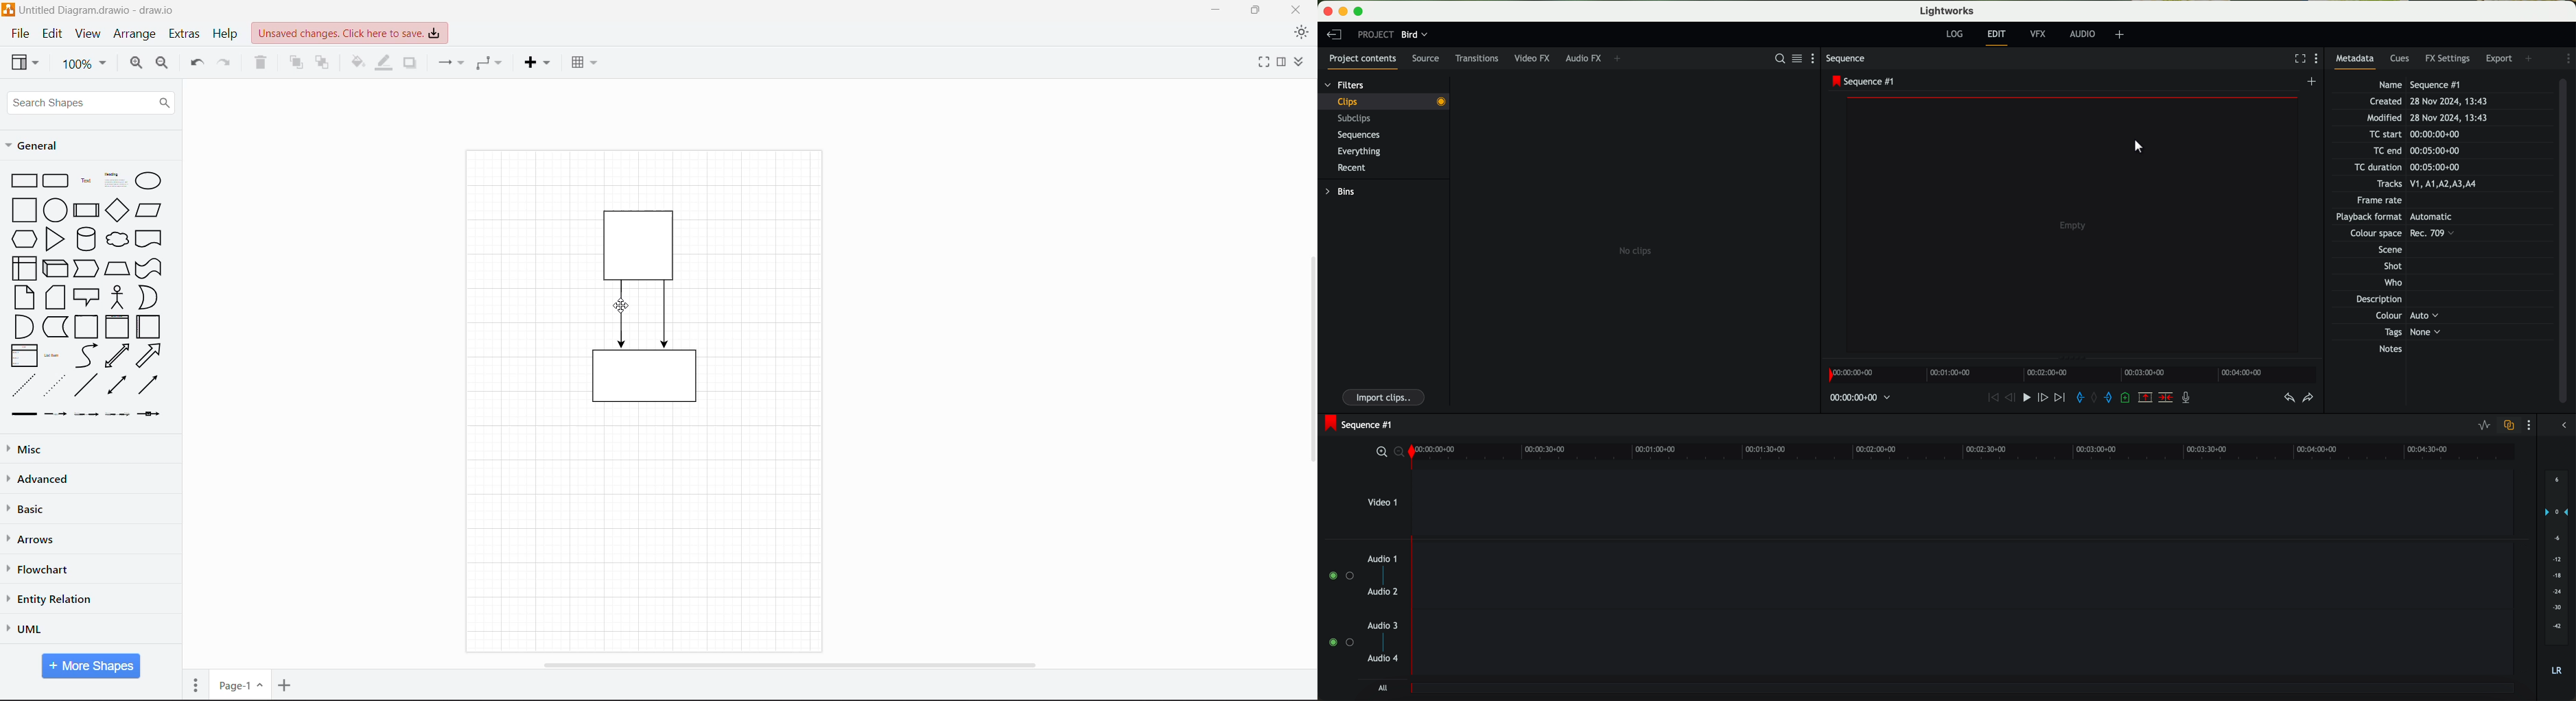 Image resolution: width=2576 pixels, height=728 pixels. Describe the element at coordinates (88, 34) in the screenshot. I see `View` at that location.